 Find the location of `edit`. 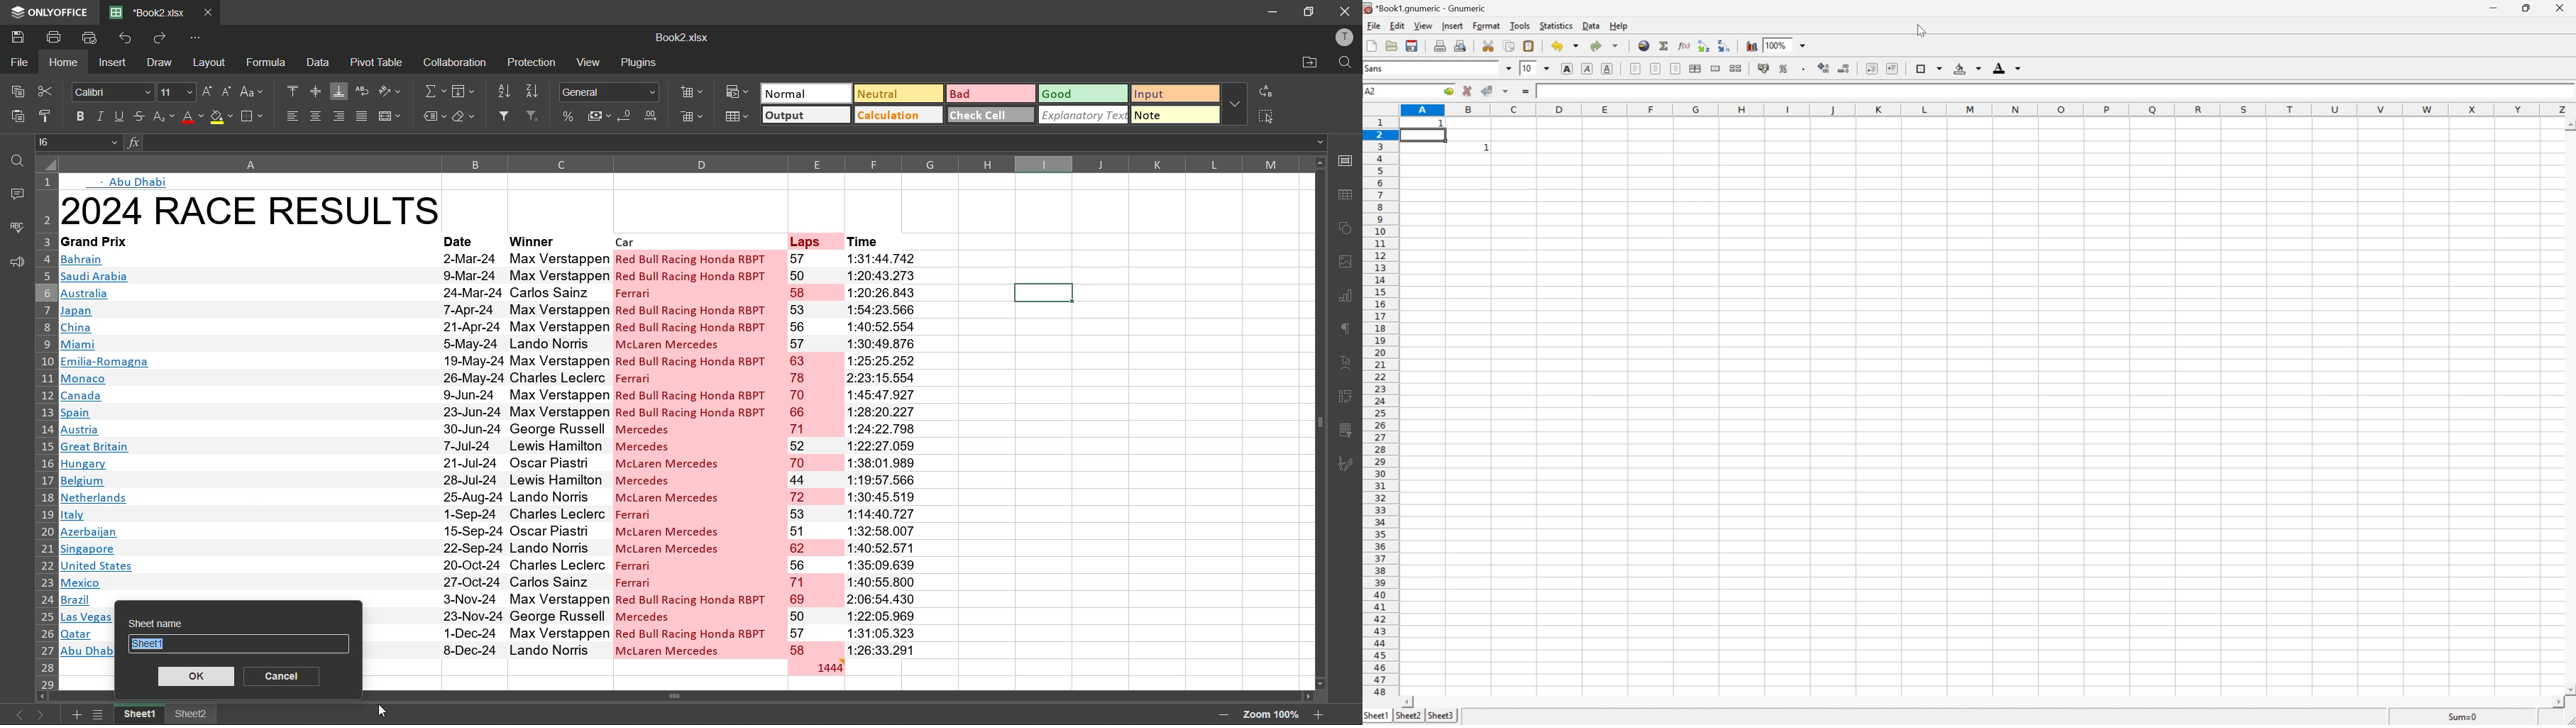

edit is located at coordinates (1398, 27).